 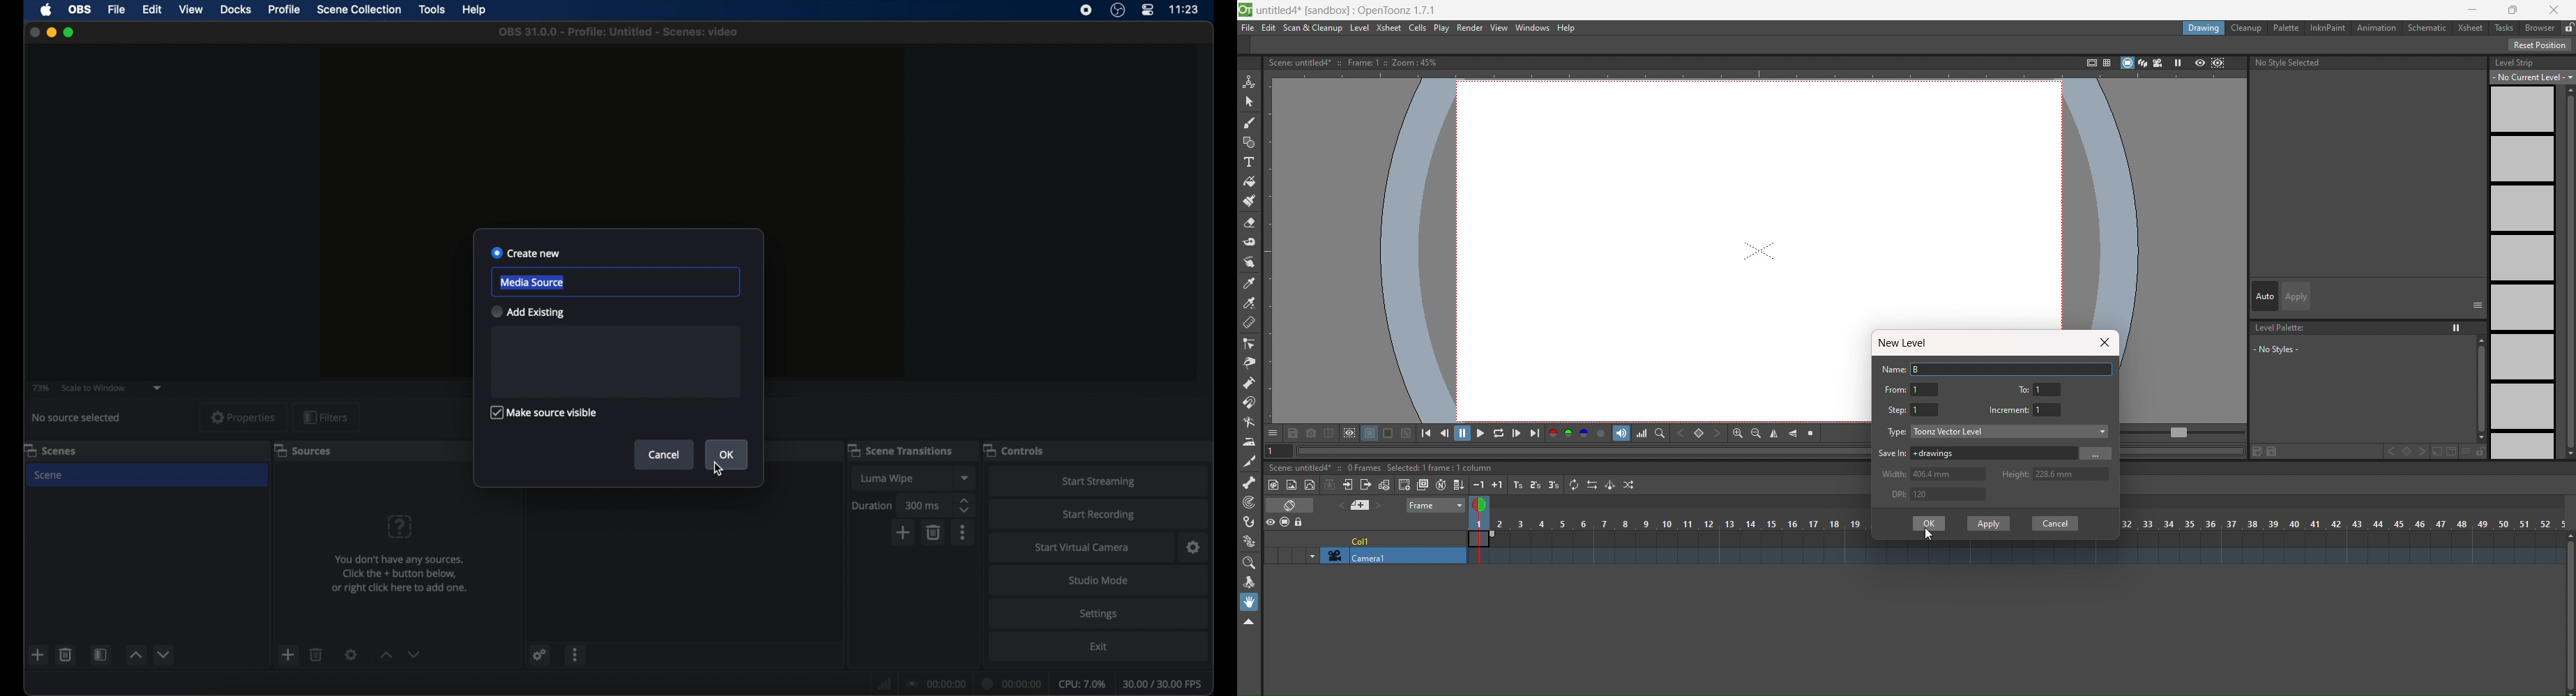 I want to click on level strip, so click(x=2515, y=62).